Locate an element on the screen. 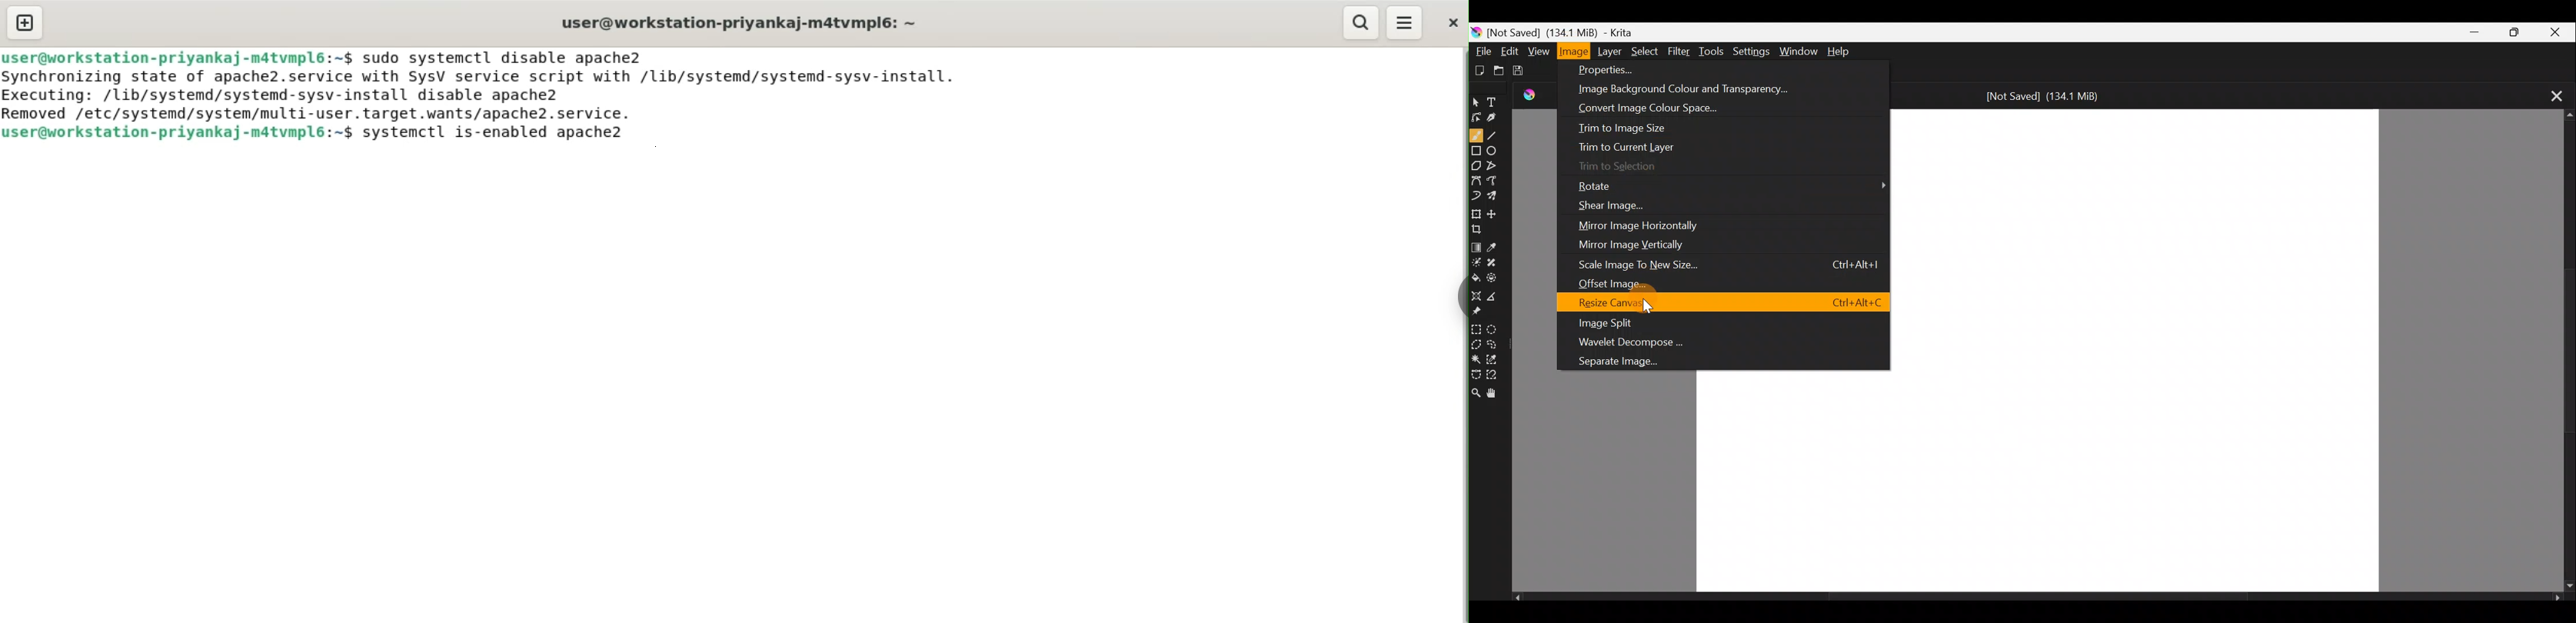  Measure the distance between two points is located at coordinates (1495, 297).